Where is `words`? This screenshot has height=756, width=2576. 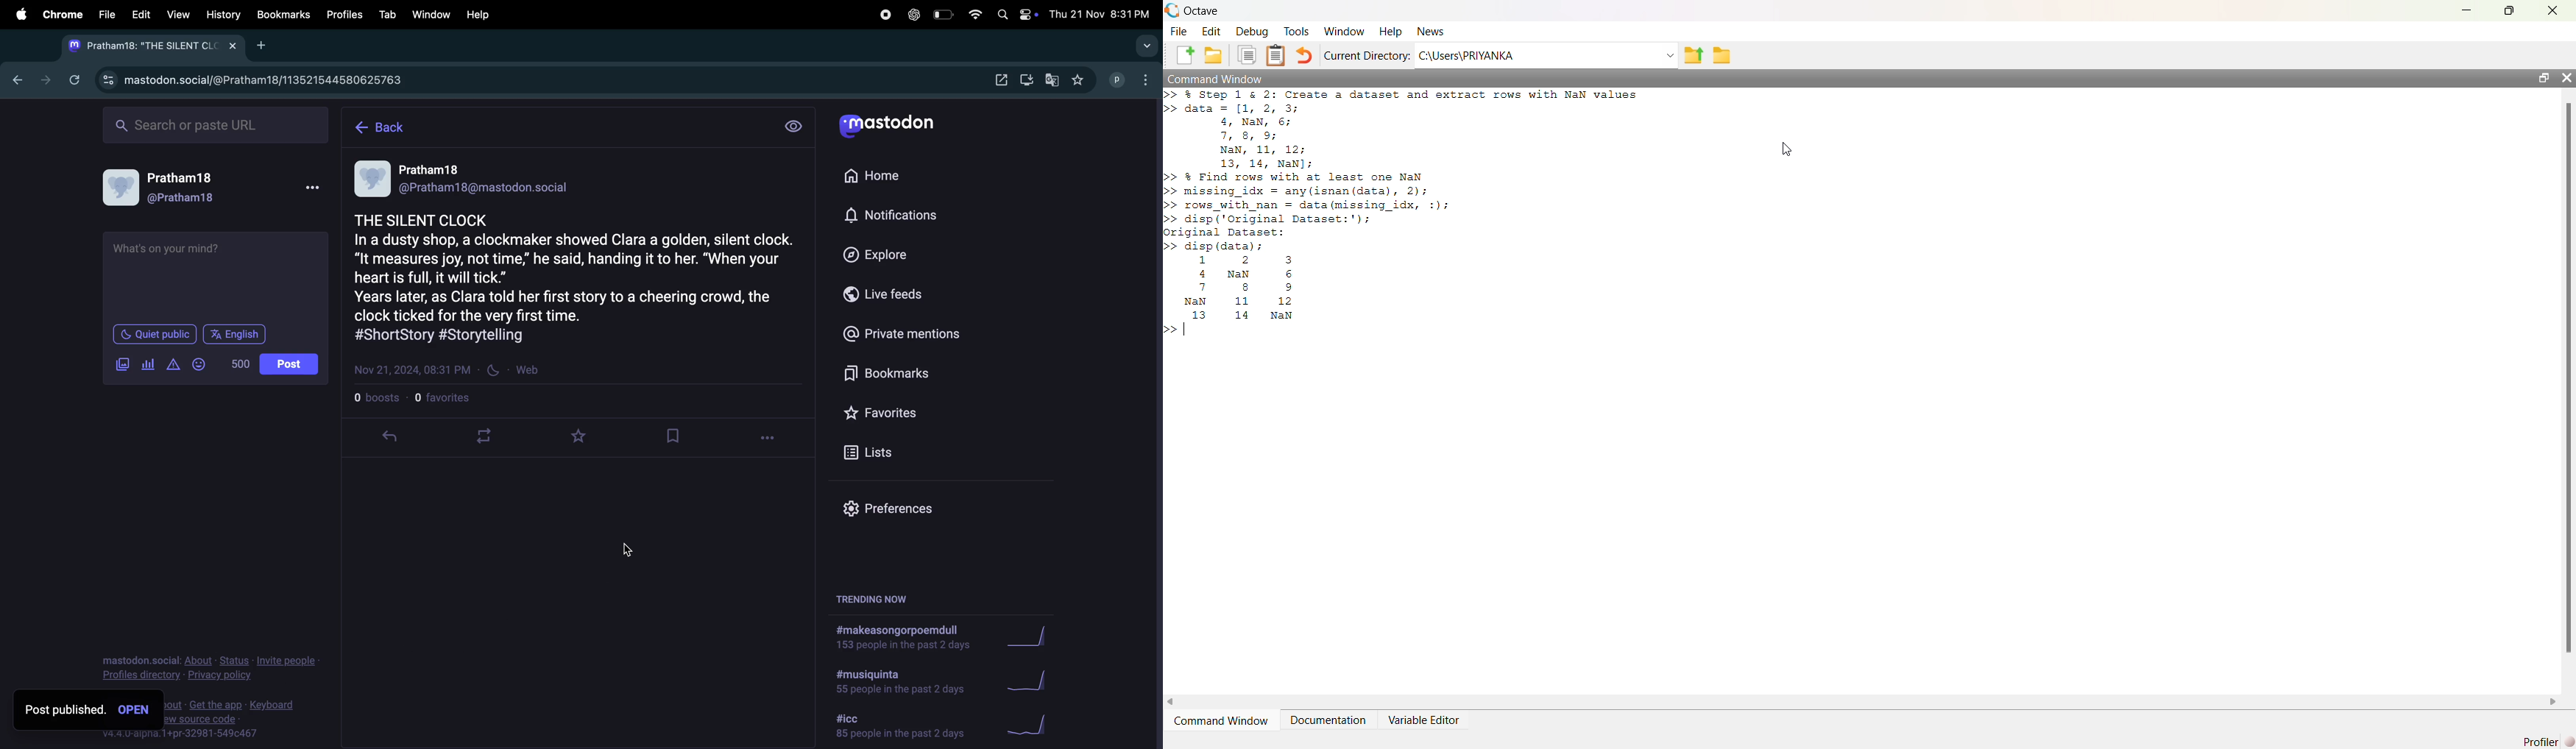
words is located at coordinates (242, 364).